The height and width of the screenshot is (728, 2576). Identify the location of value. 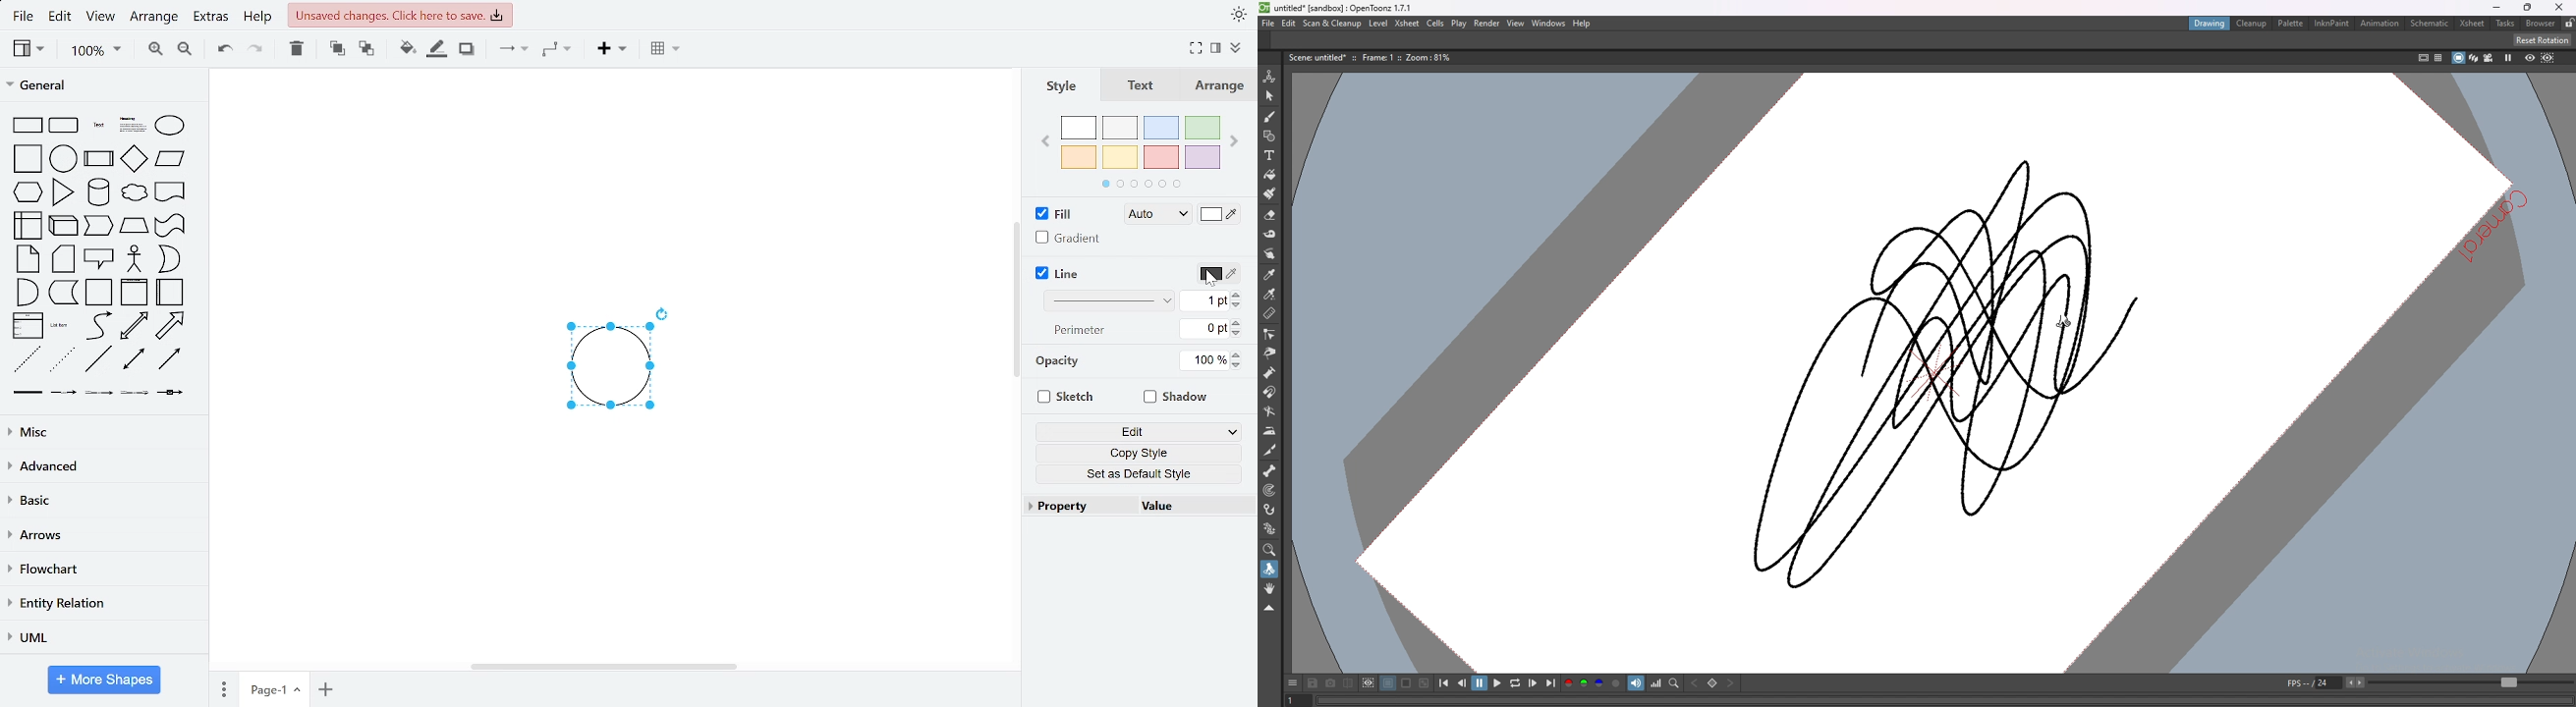
(1186, 506).